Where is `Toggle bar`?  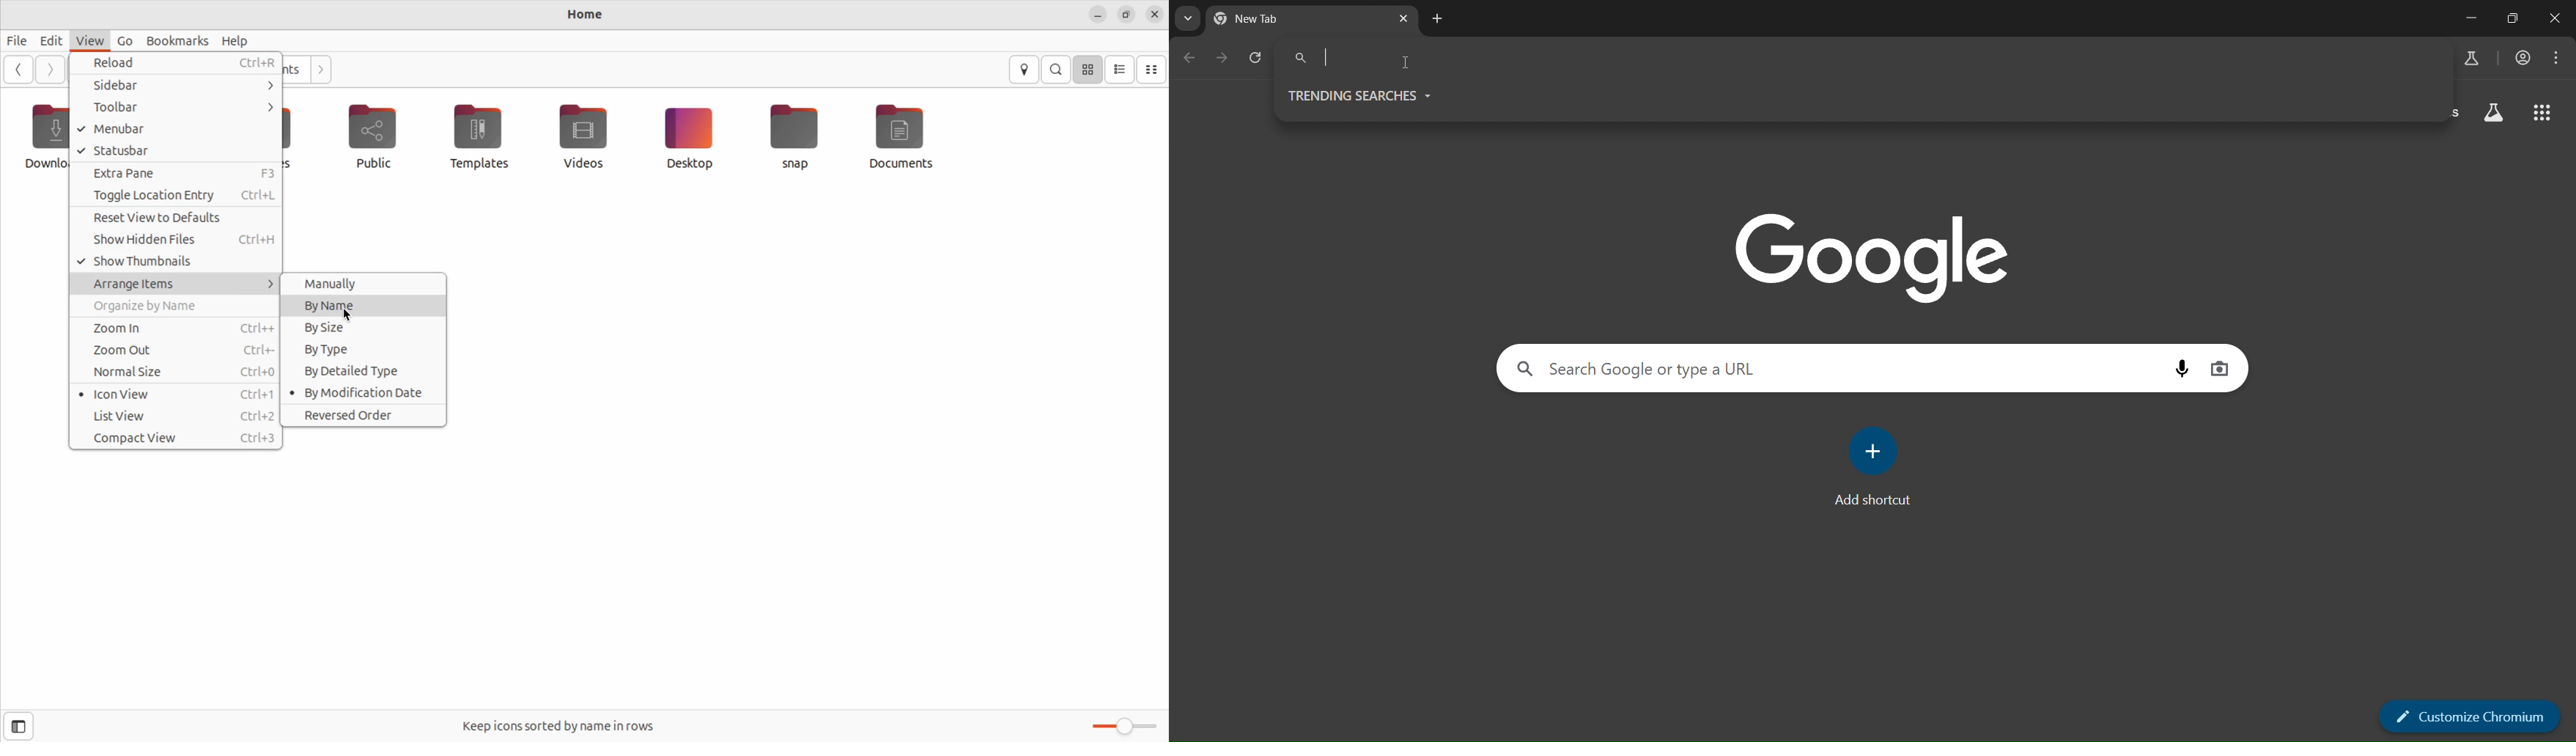
Toggle bar is located at coordinates (1125, 724).